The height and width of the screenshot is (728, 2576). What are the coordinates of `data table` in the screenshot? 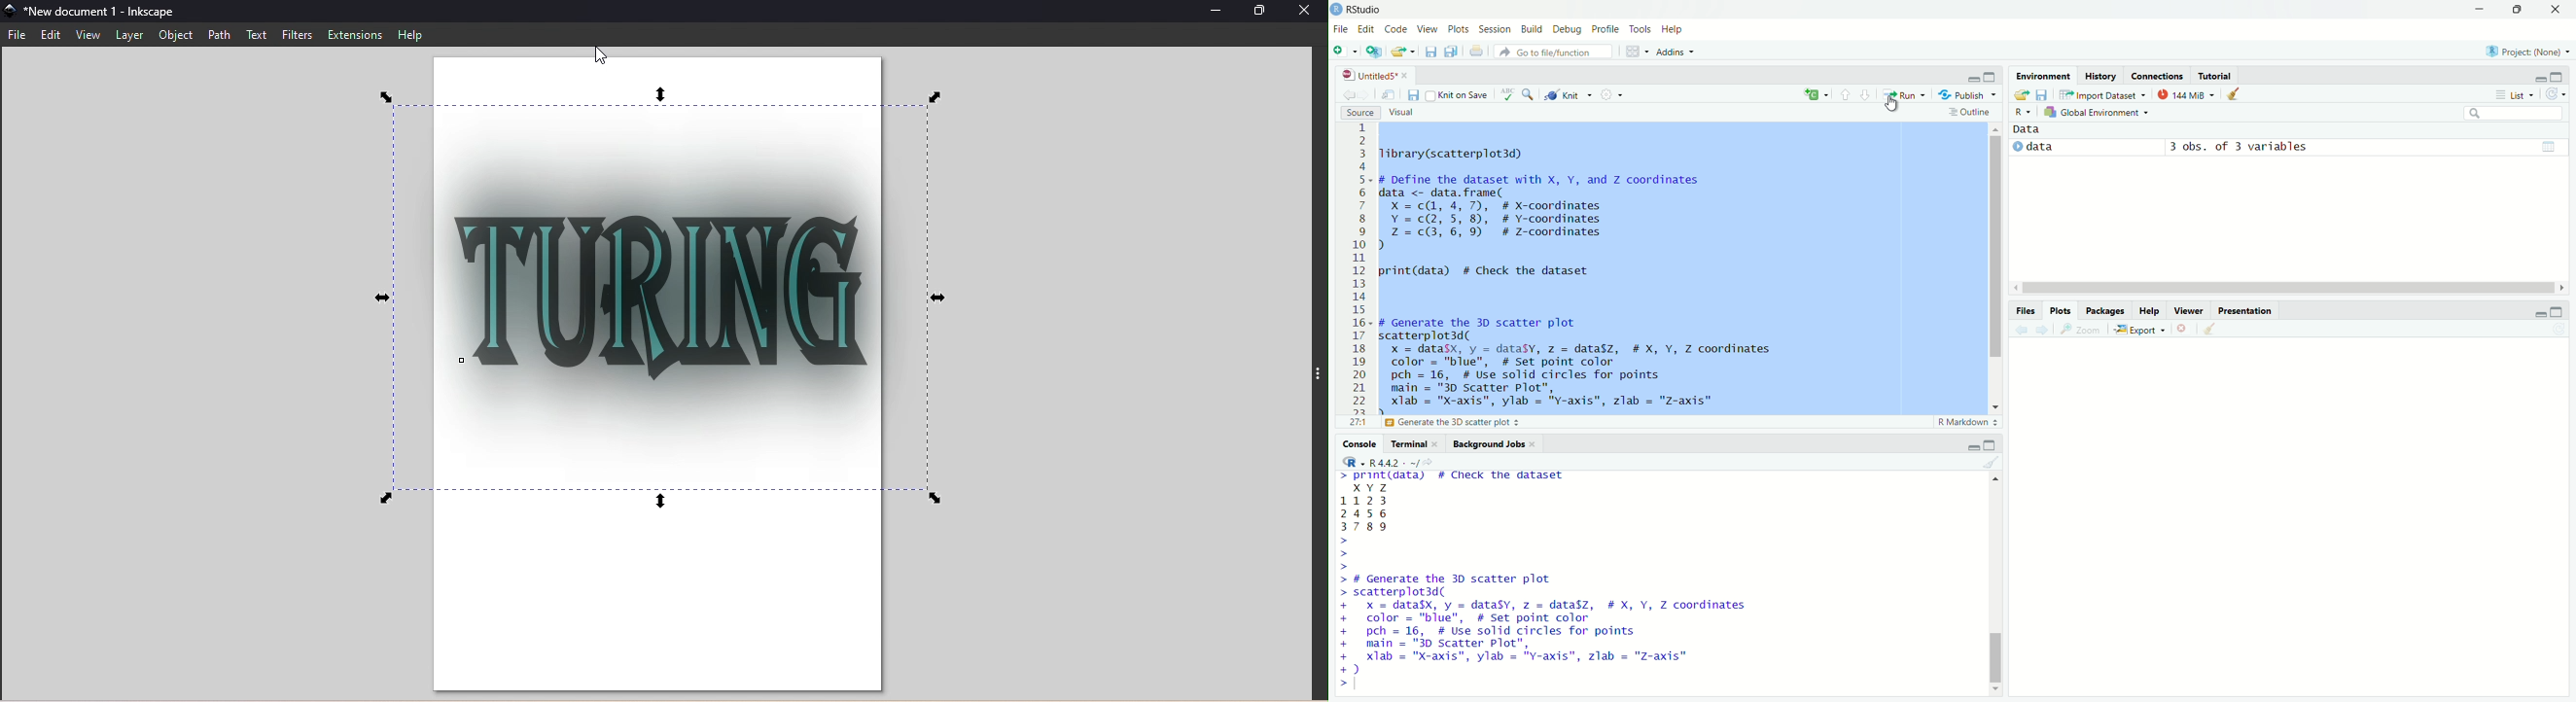 It's located at (2553, 144).